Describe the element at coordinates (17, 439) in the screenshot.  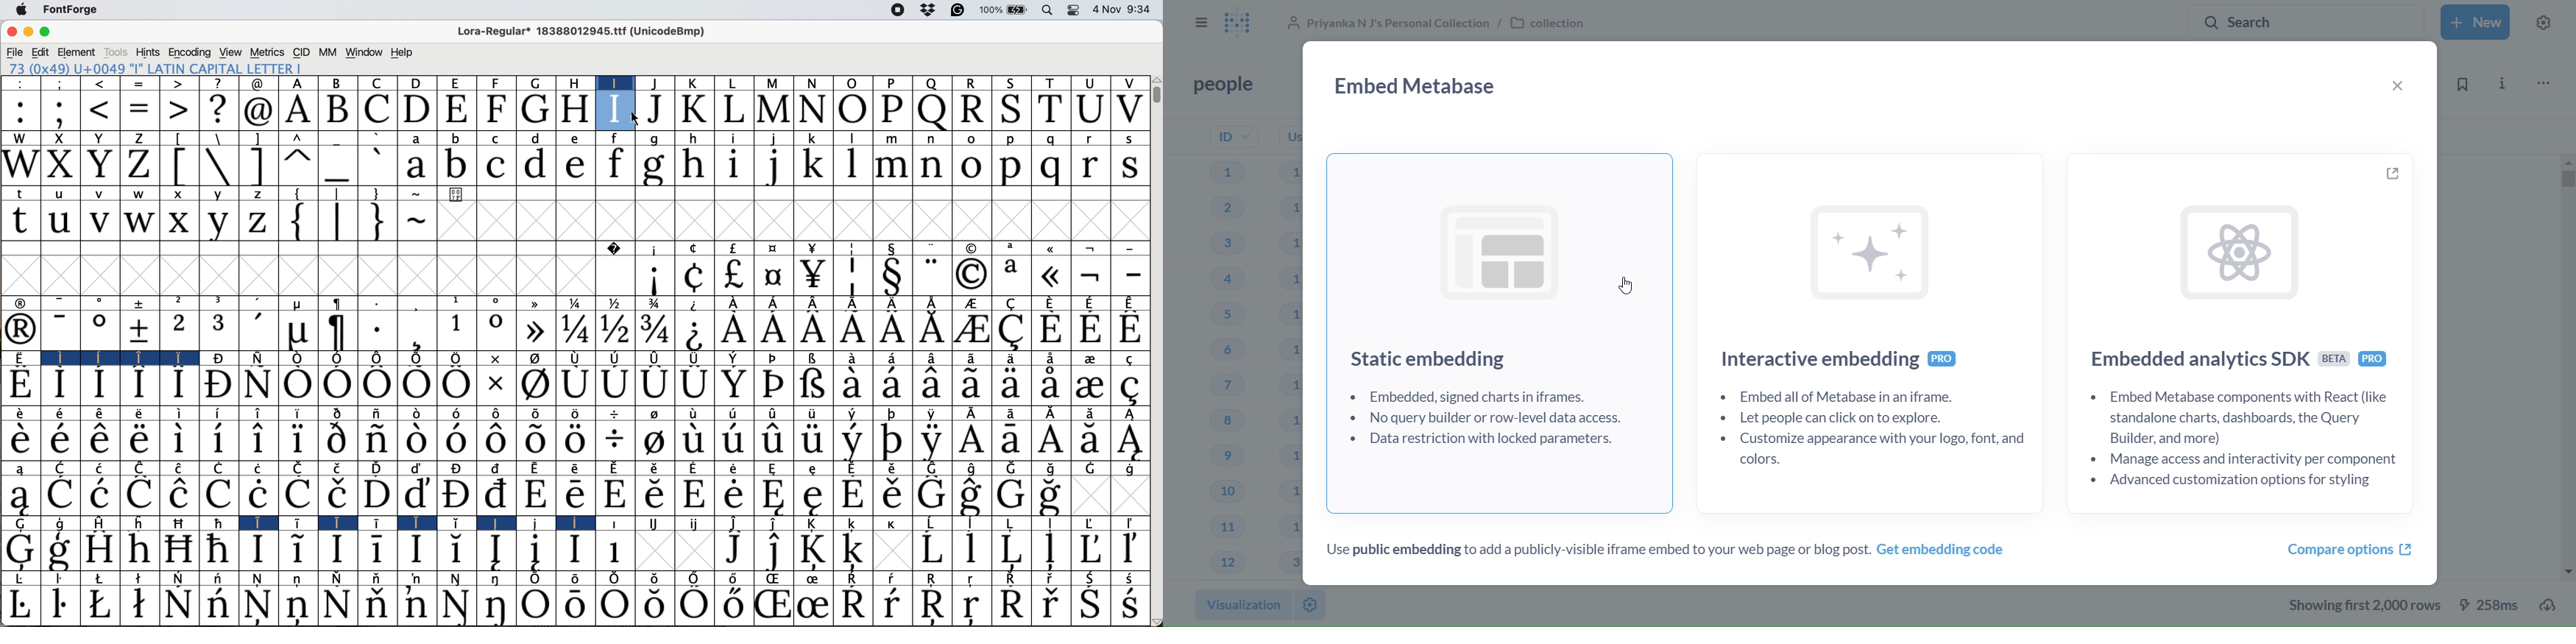
I see `Symbol` at that location.